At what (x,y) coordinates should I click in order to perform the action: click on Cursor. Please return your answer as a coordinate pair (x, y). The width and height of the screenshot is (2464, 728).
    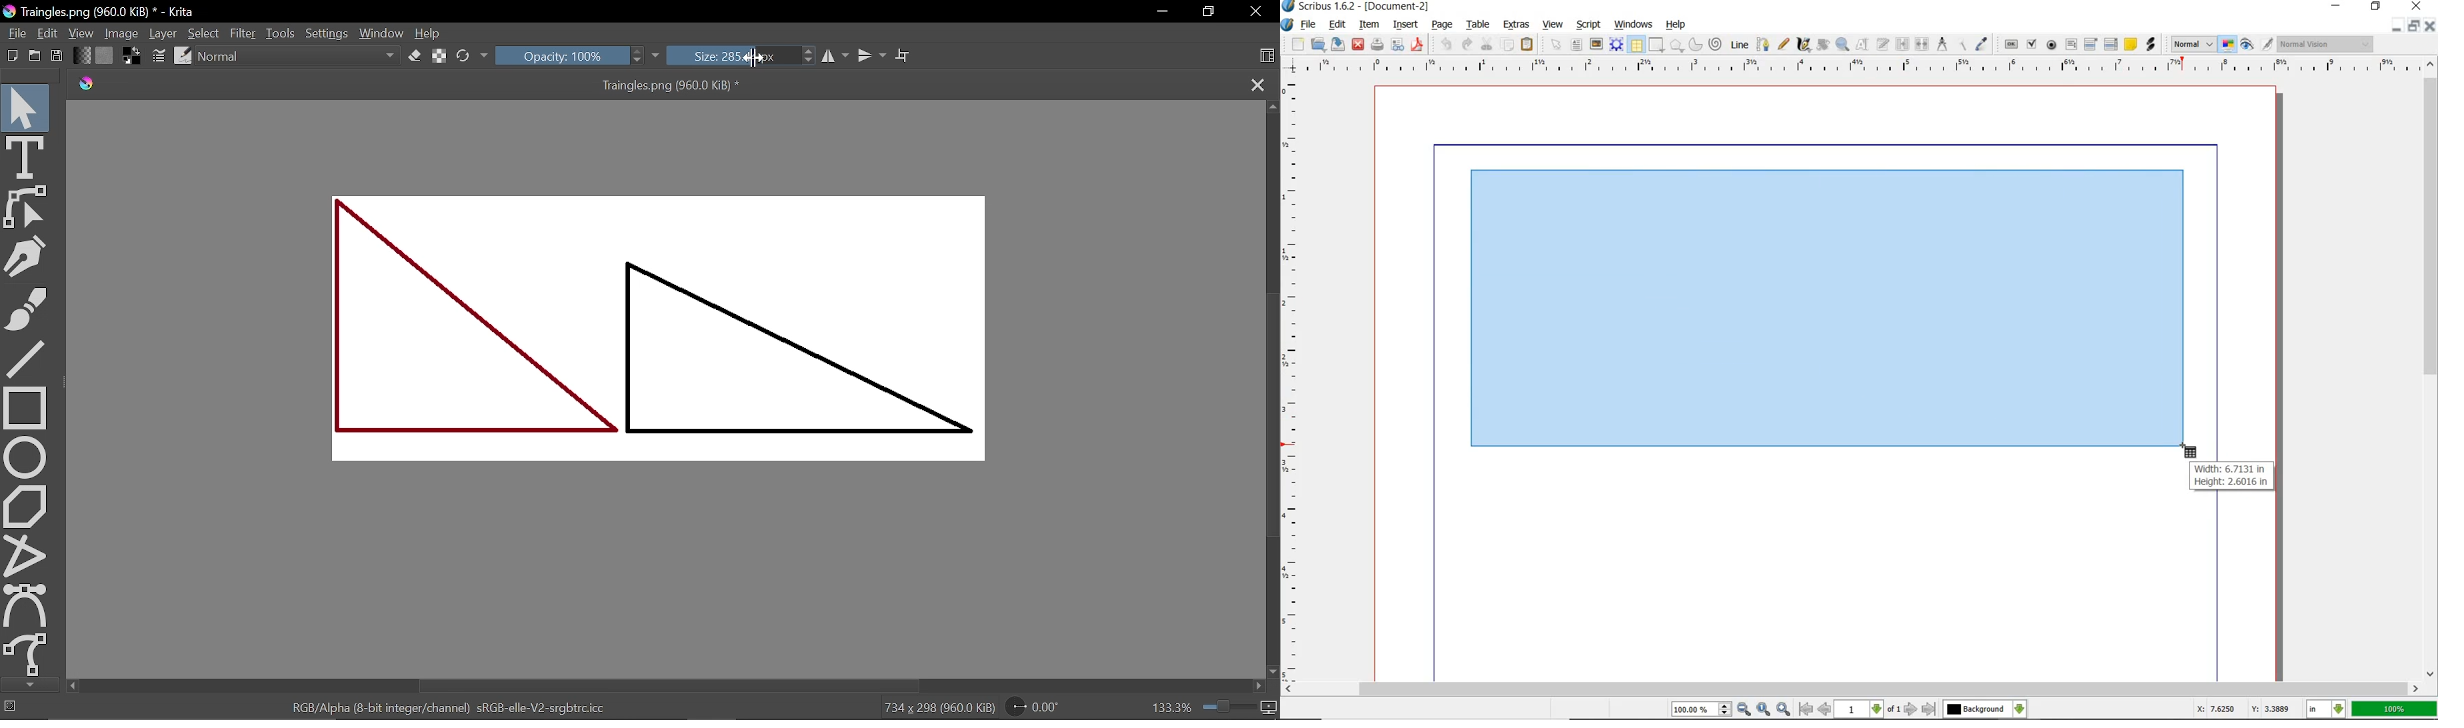
    Looking at the image, I should click on (753, 59).